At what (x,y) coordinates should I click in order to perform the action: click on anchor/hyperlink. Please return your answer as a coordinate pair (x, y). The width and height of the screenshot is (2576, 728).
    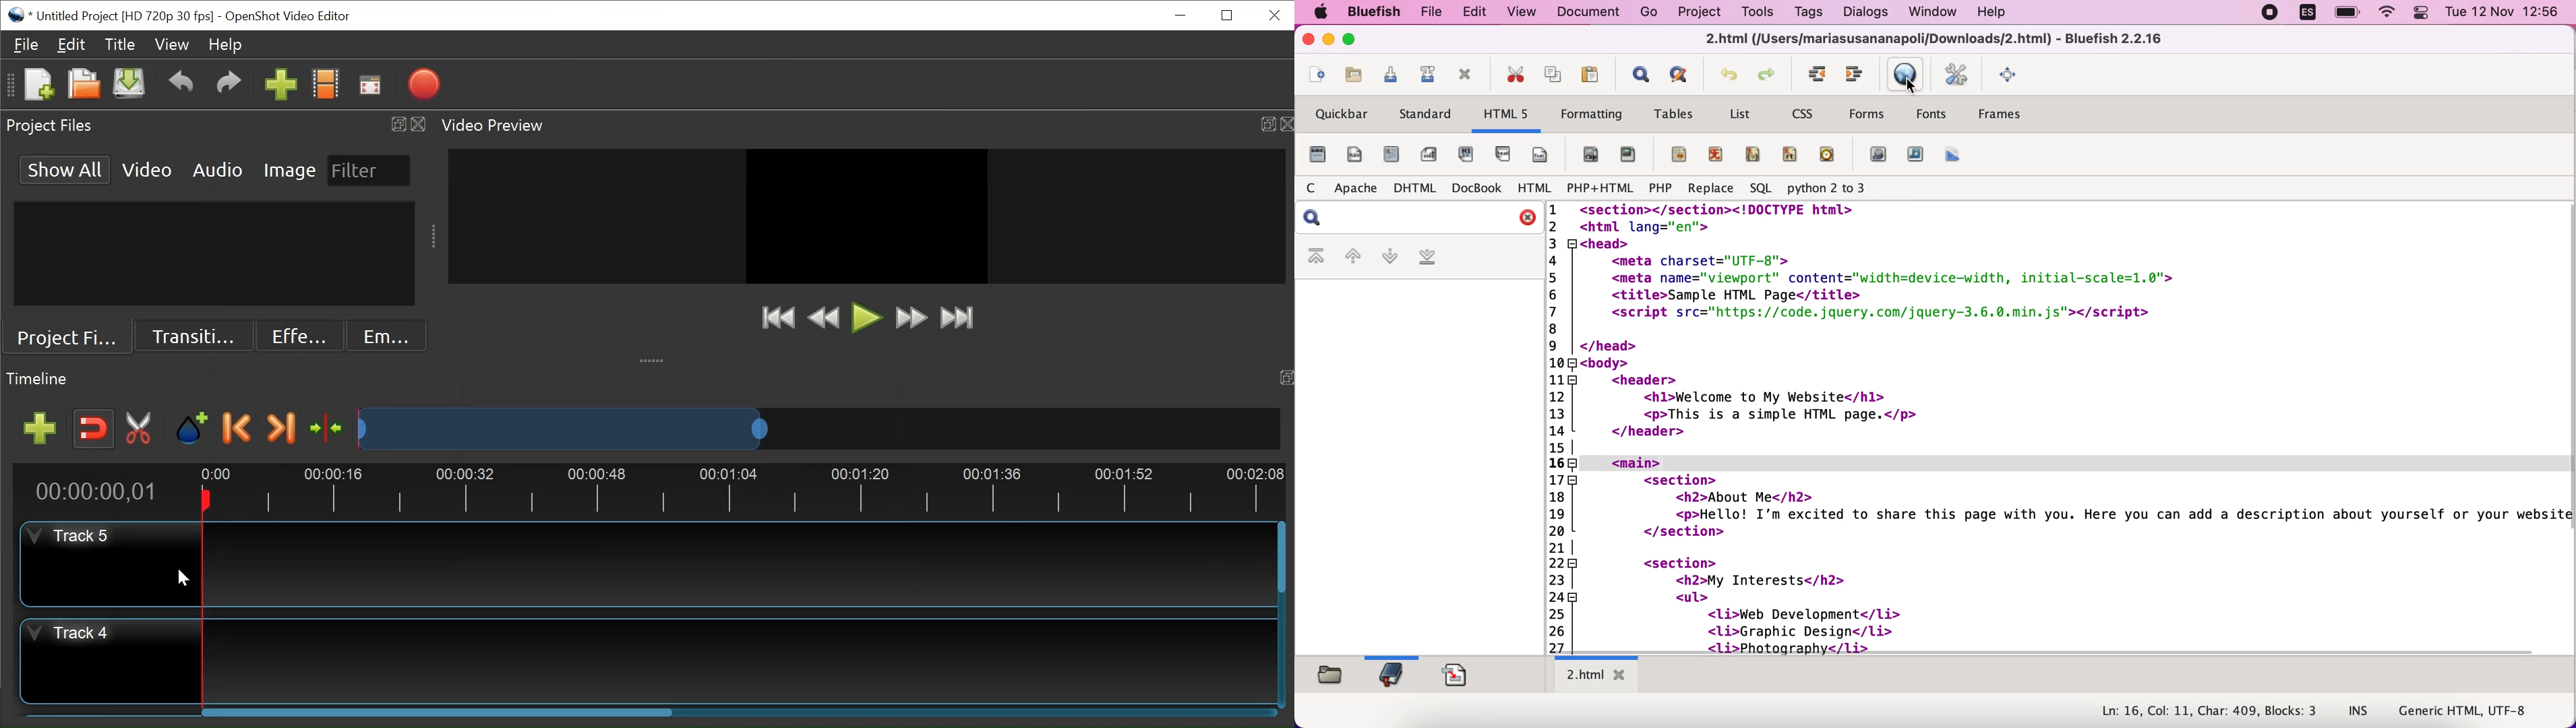
    Looking at the image, I should click on (1629, 156).